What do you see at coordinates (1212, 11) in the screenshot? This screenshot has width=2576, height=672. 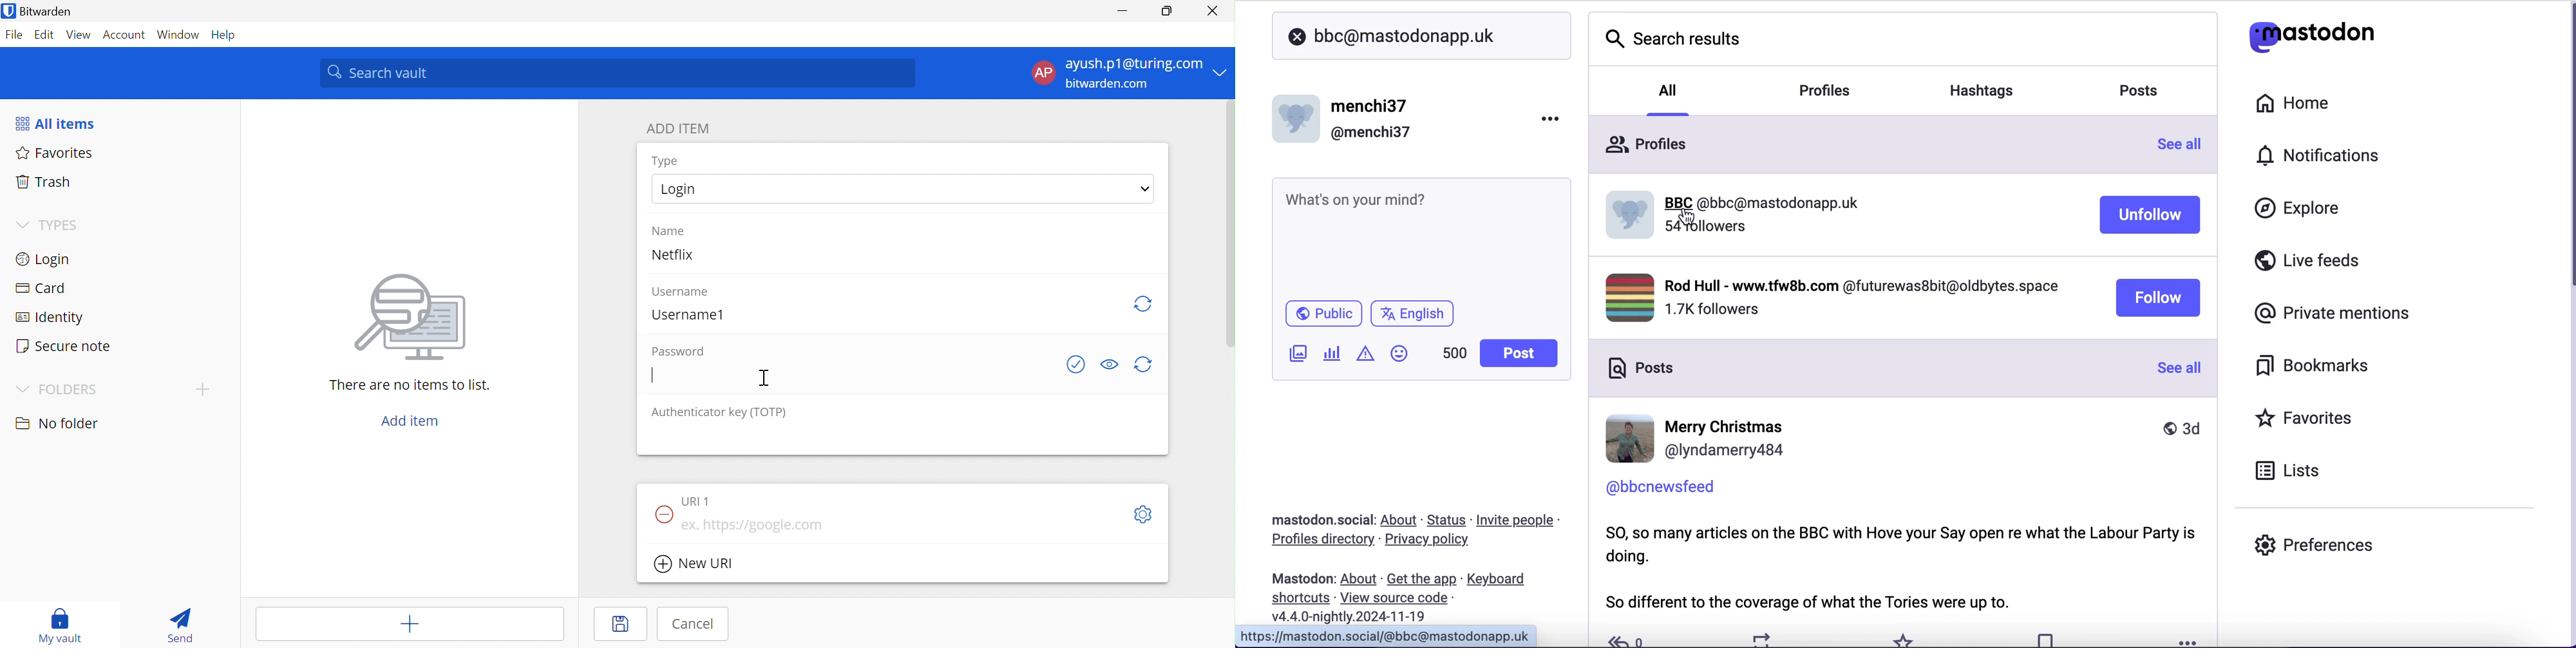 I see `Close` at bounding box center [1212, 11].